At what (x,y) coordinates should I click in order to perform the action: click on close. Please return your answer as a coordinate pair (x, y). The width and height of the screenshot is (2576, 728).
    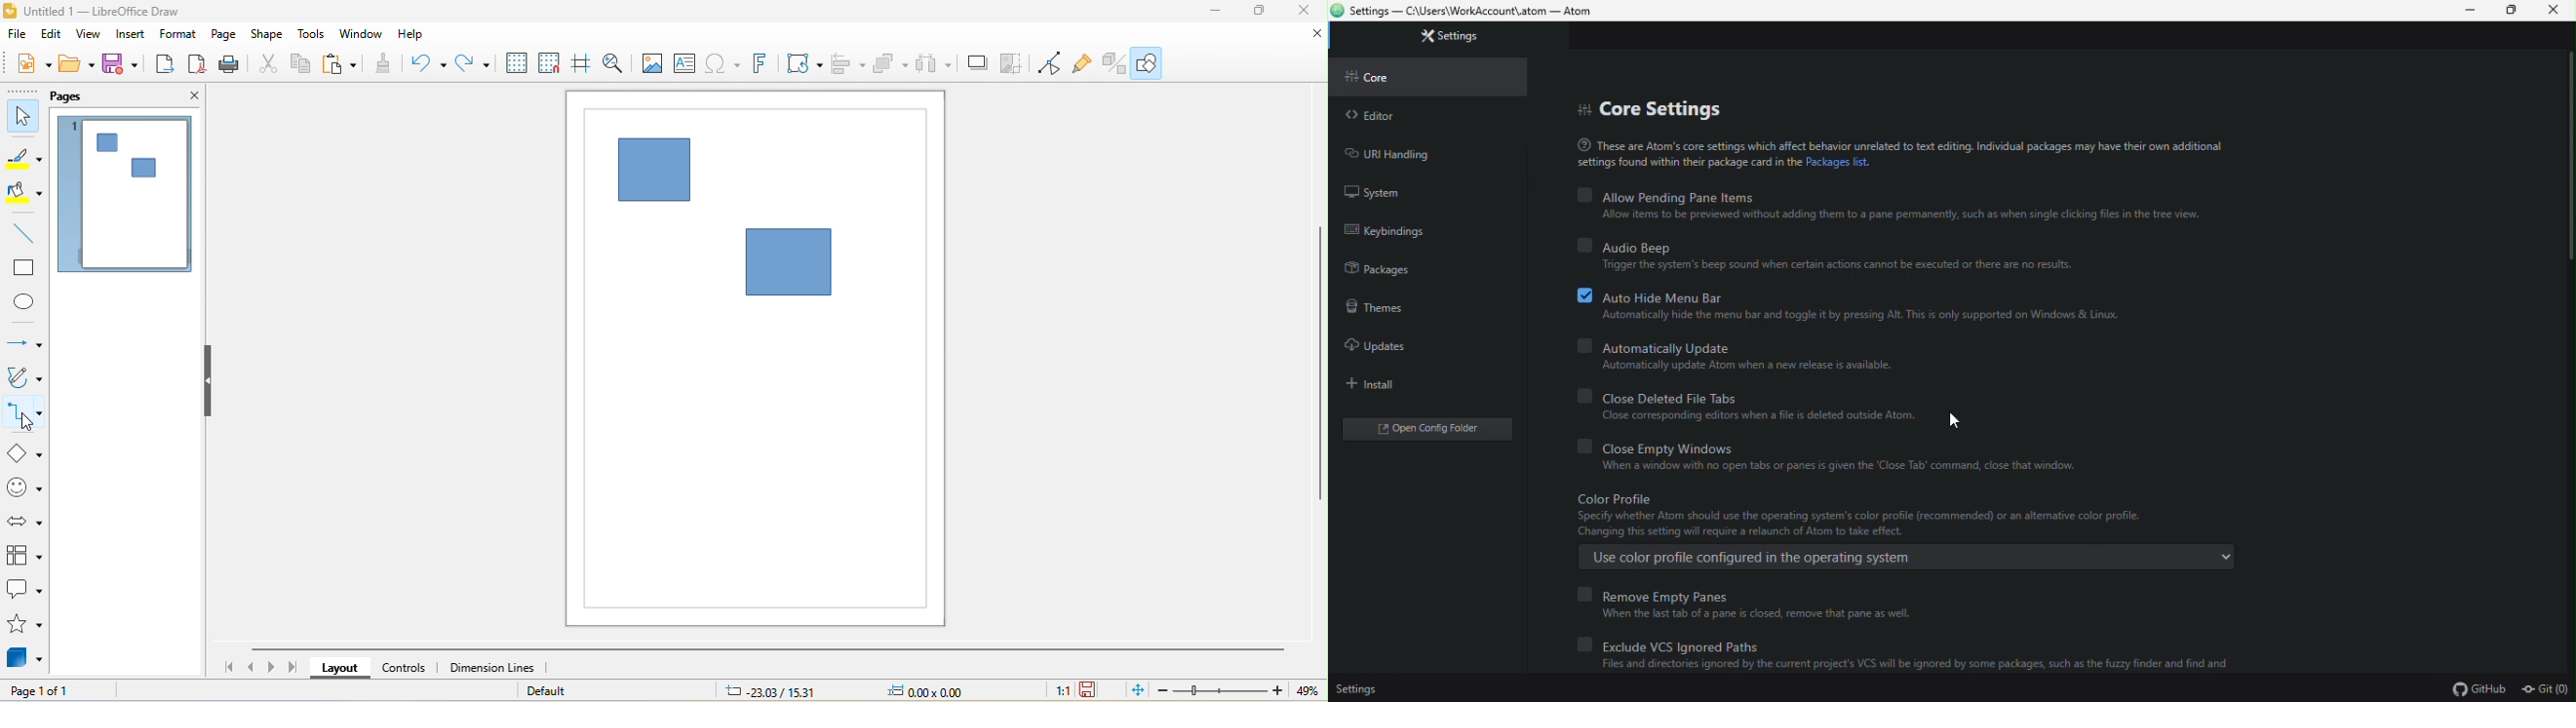
    Looking at the image, I should click on (1305, 10).